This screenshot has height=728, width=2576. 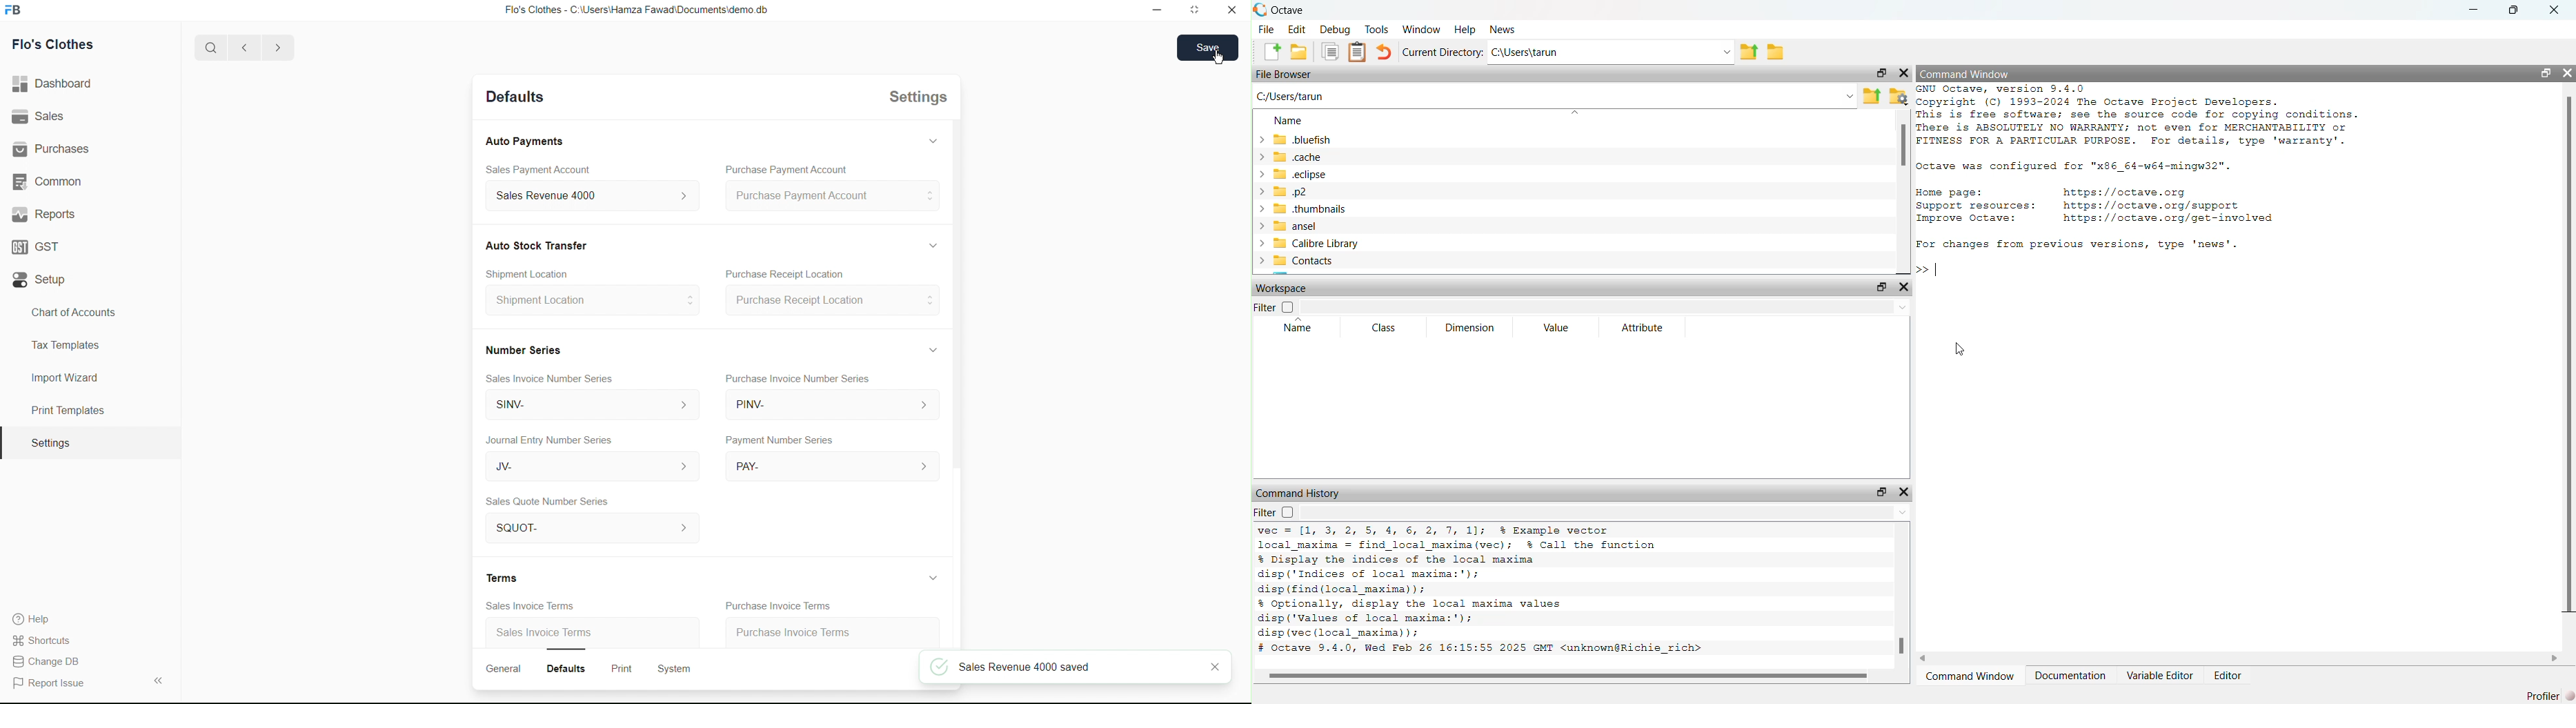 I want to click on cursor, so click(x=1219, y=57).